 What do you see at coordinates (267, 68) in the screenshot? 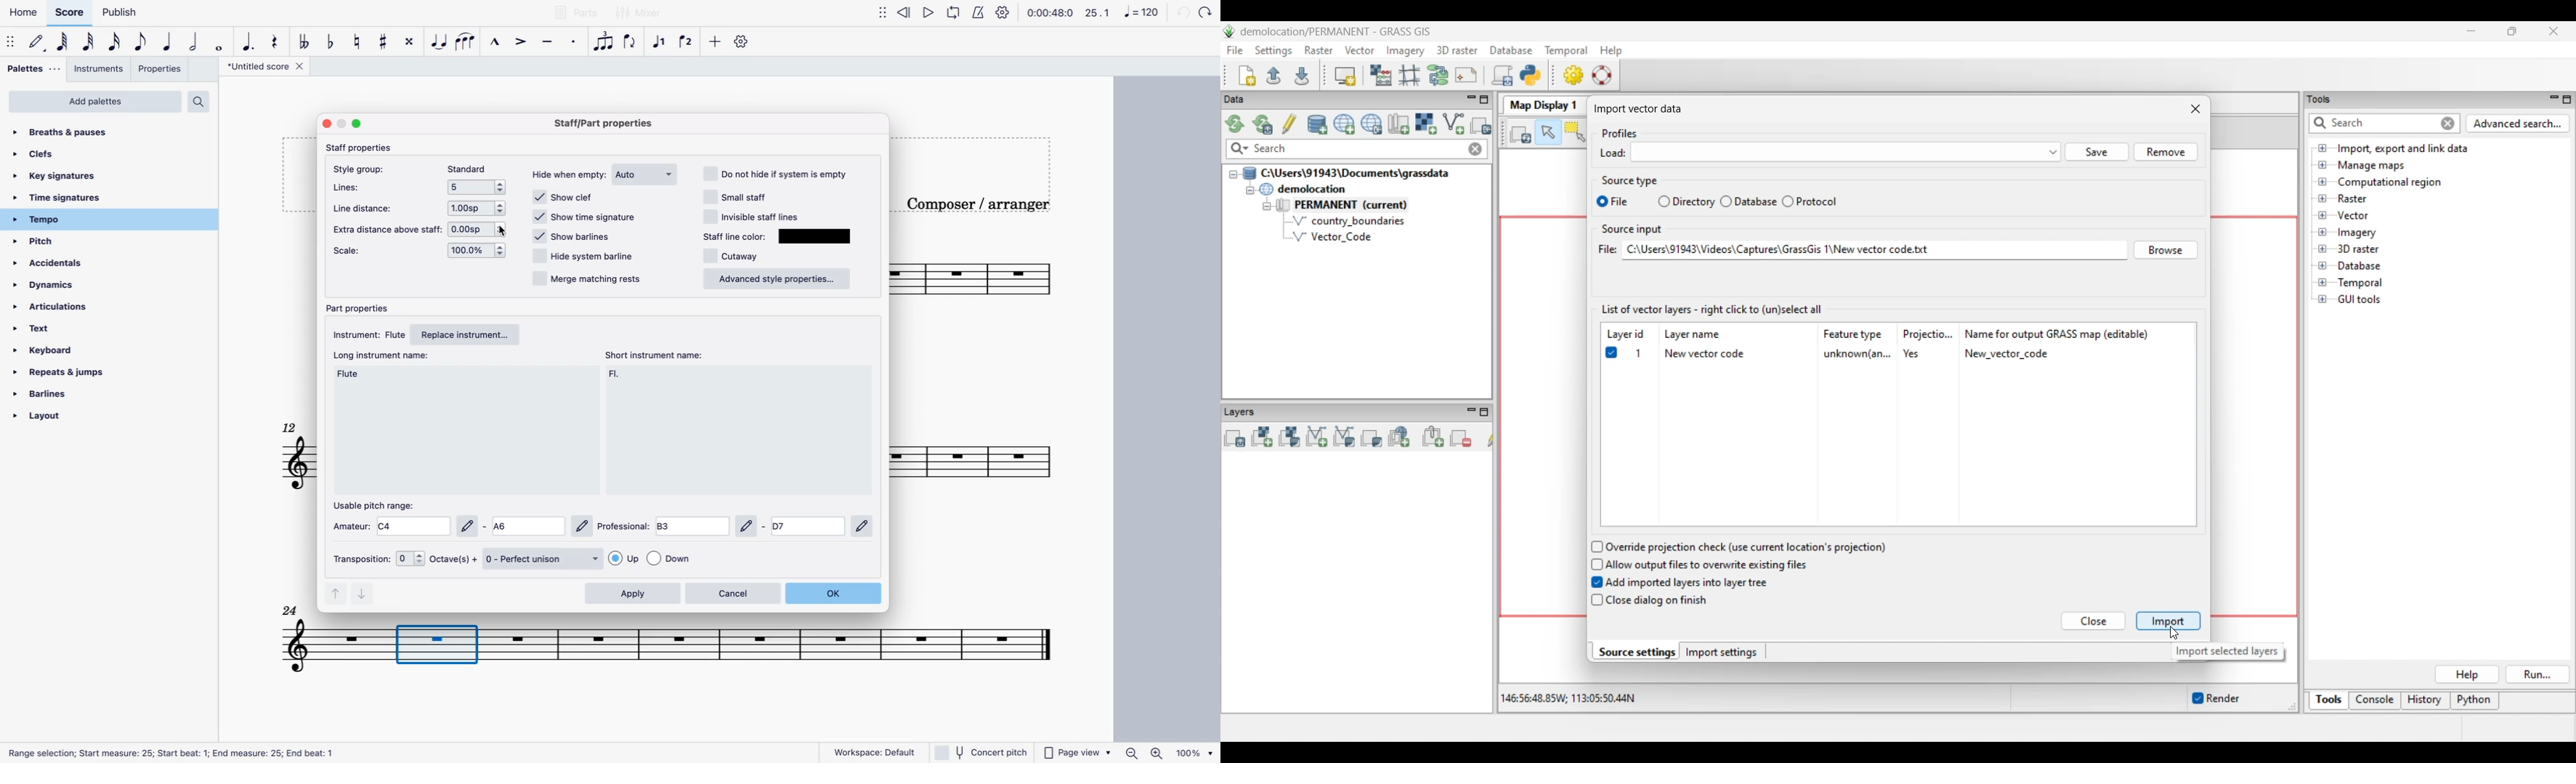
I see `score title` at bounding box center [267, 68].